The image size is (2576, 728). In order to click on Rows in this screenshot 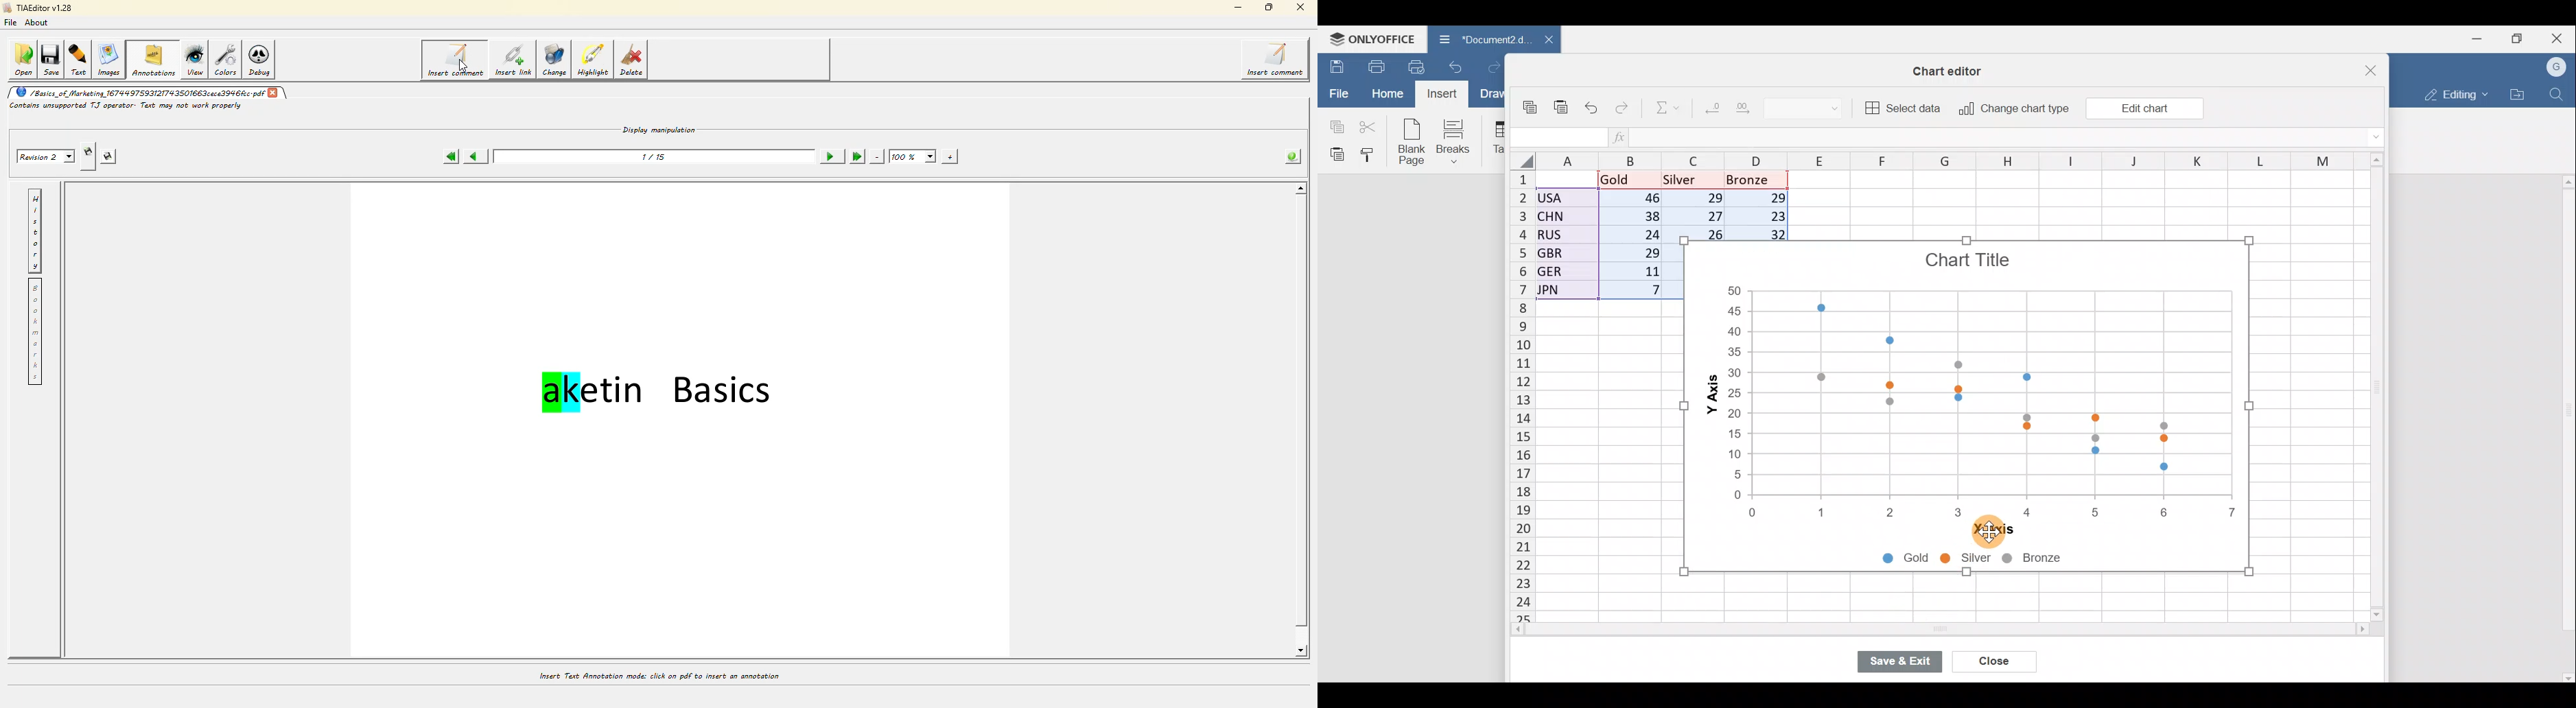, I will do `click(1514, 397)`.